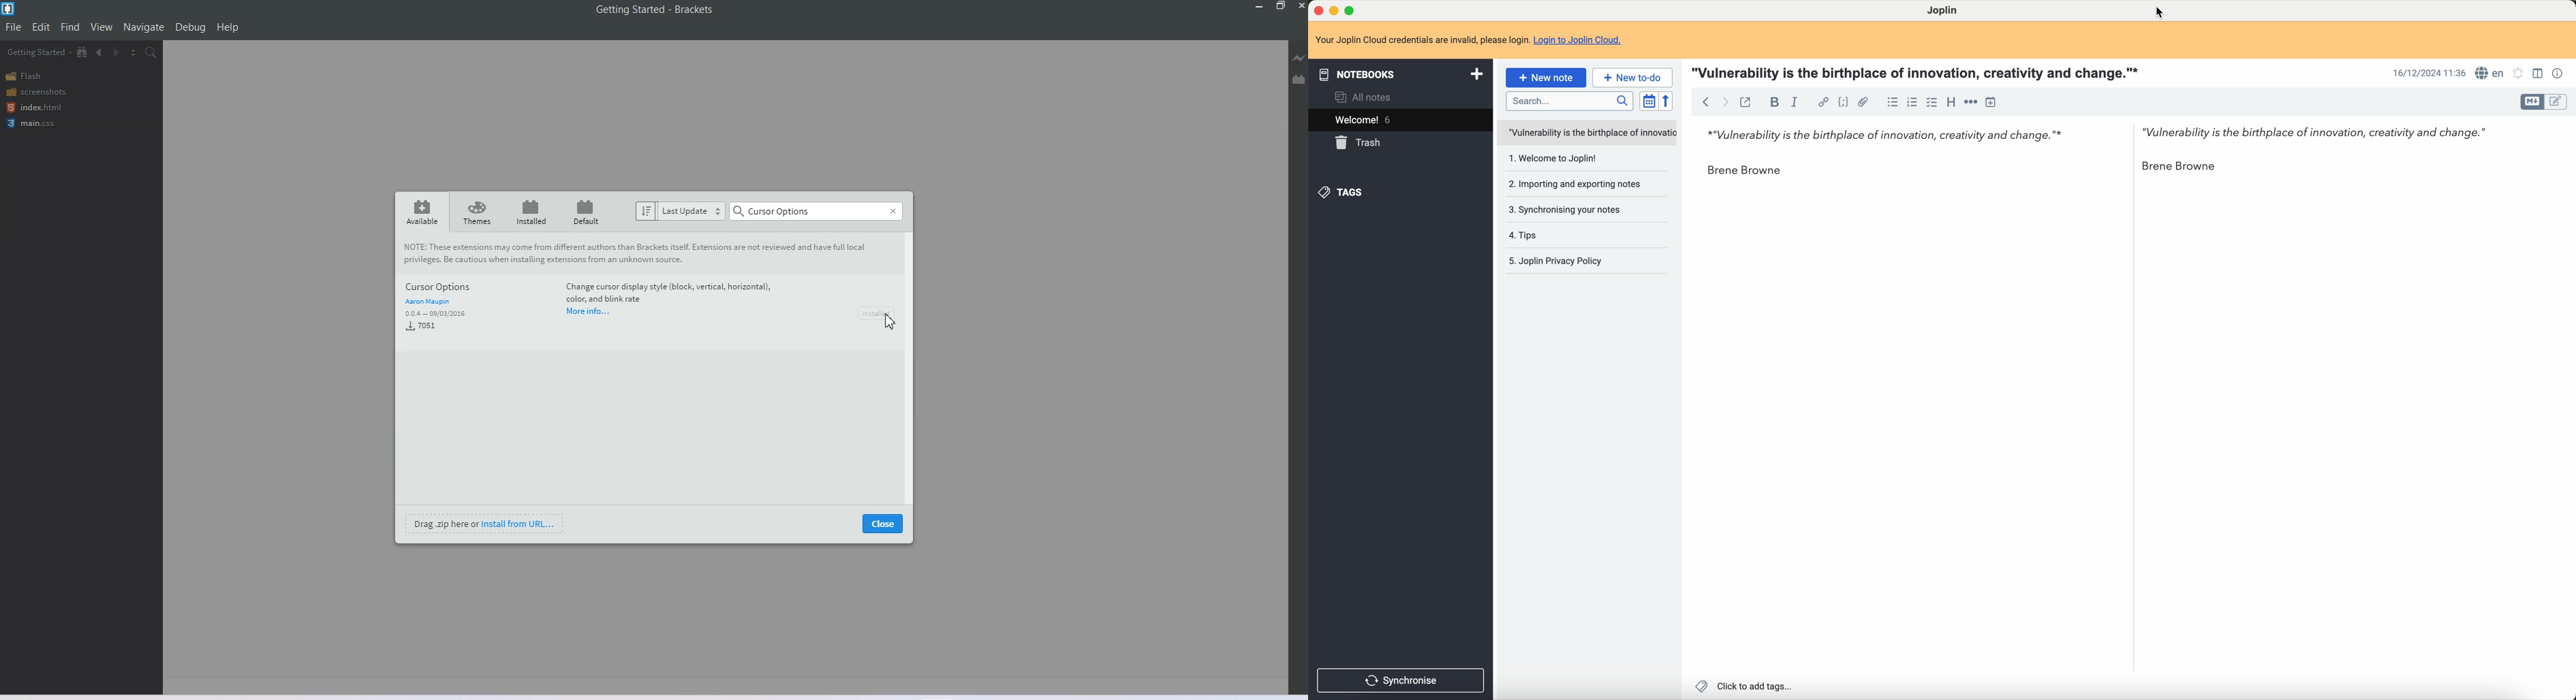  What do you see at coordinates (1919, 74) in the screenshot?
I see `title` at bounding box center [1919, 74].